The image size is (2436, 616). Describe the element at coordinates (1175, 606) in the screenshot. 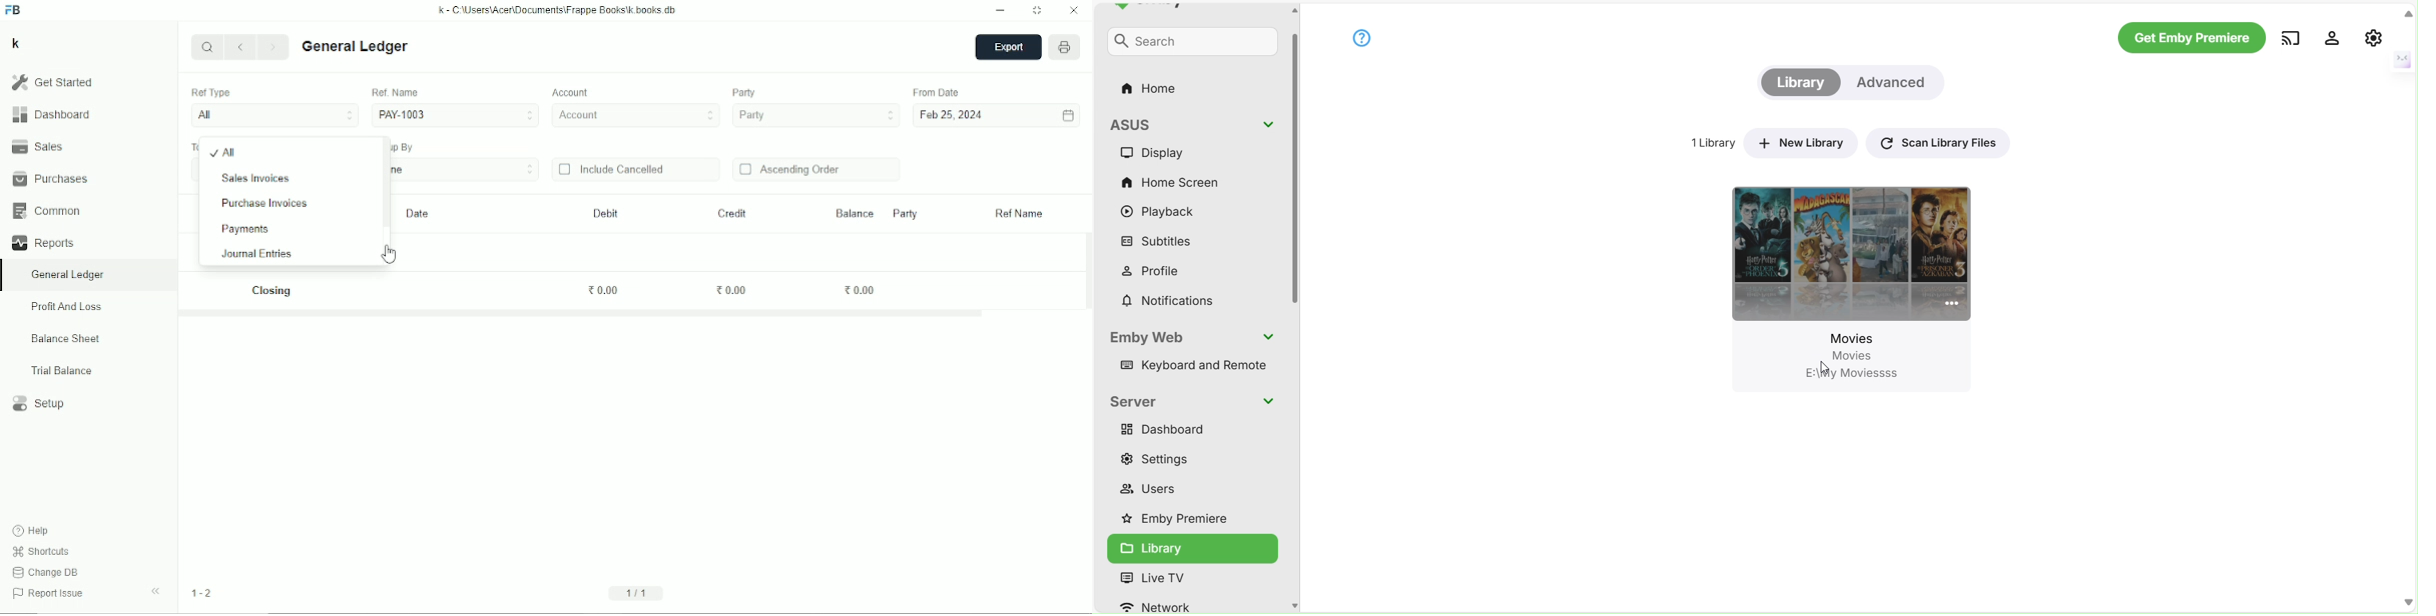

I see `networks` at that location.